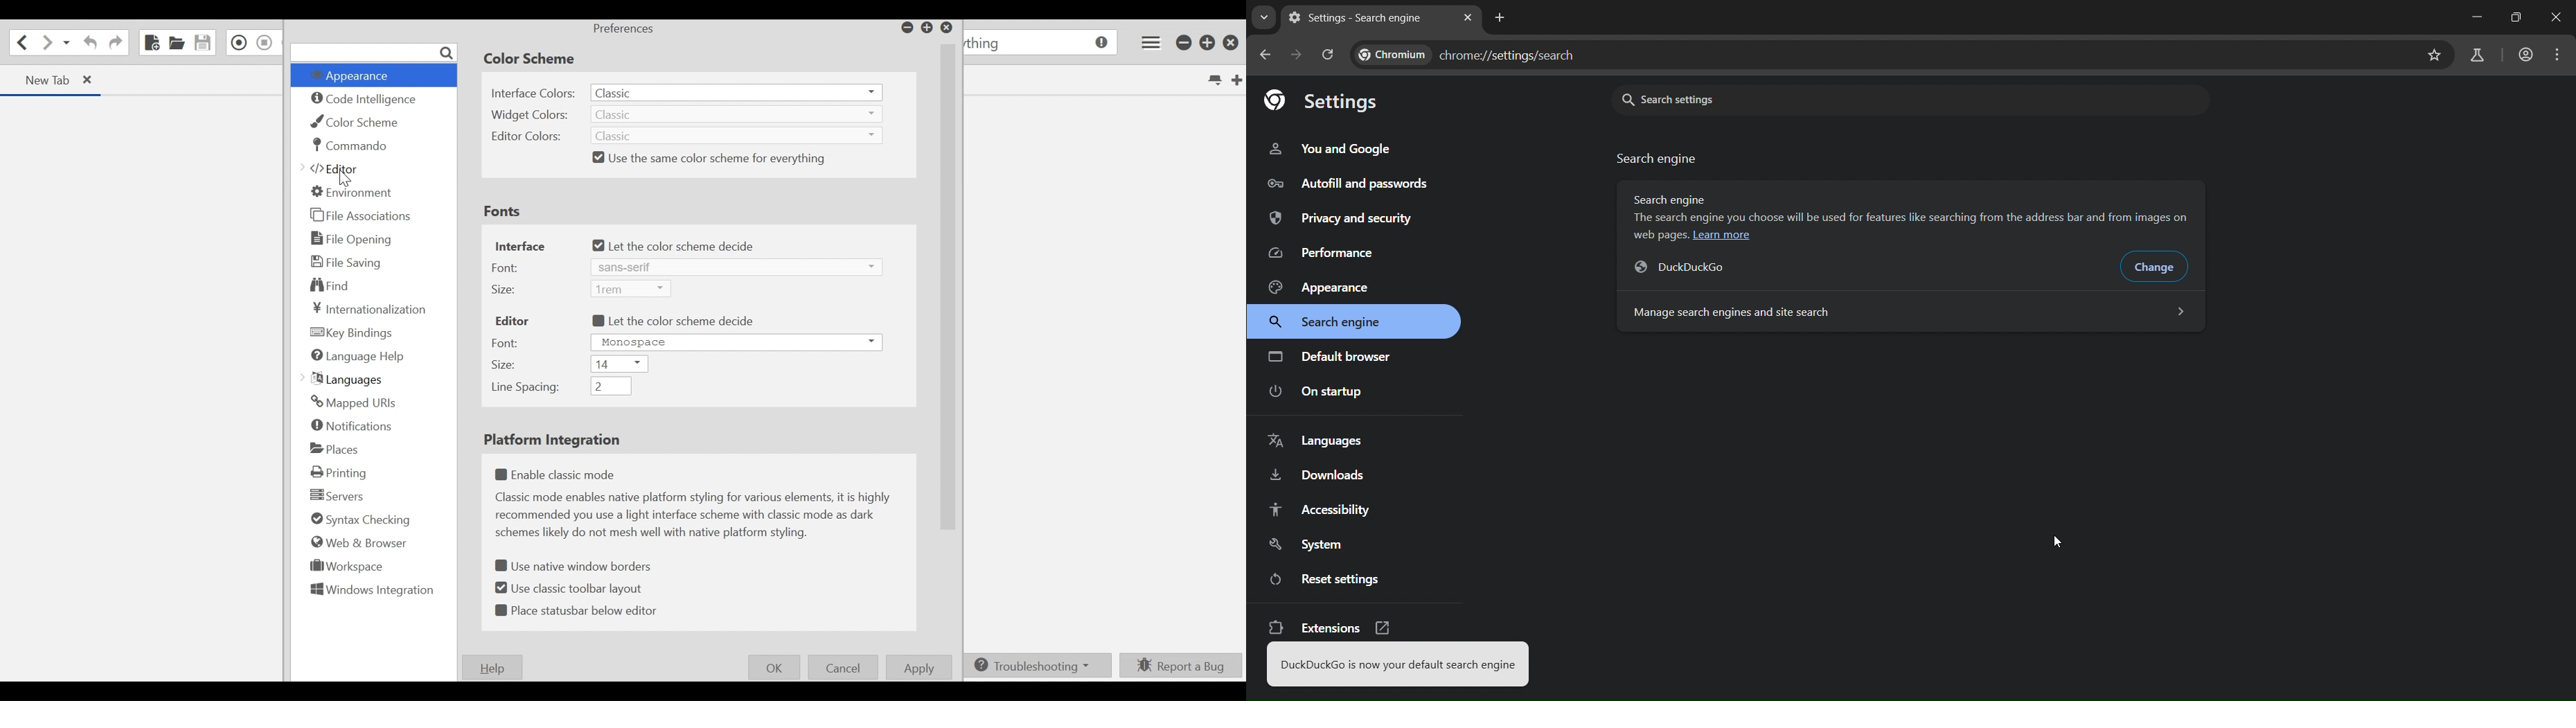 The image size is (2576, 728). Describe the element at coordinates (1326, 253) in the screenshot. I see `performance` at that location.